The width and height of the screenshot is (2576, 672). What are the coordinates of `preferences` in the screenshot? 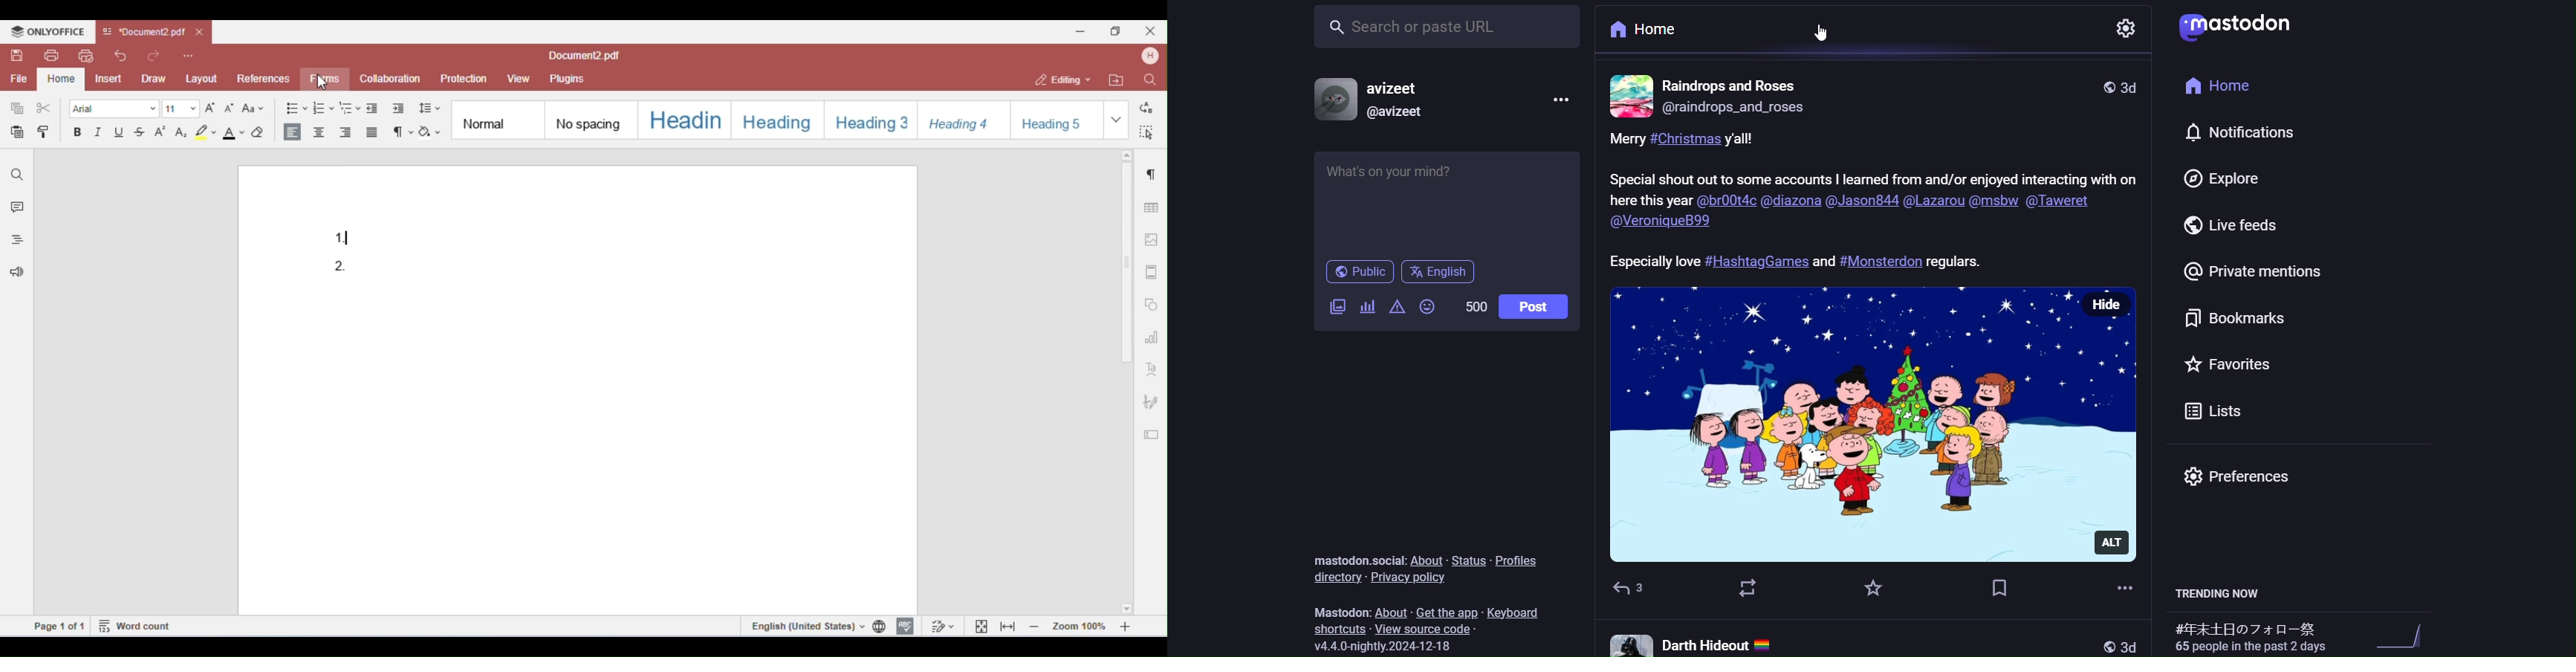 It's located at (2251, 477).